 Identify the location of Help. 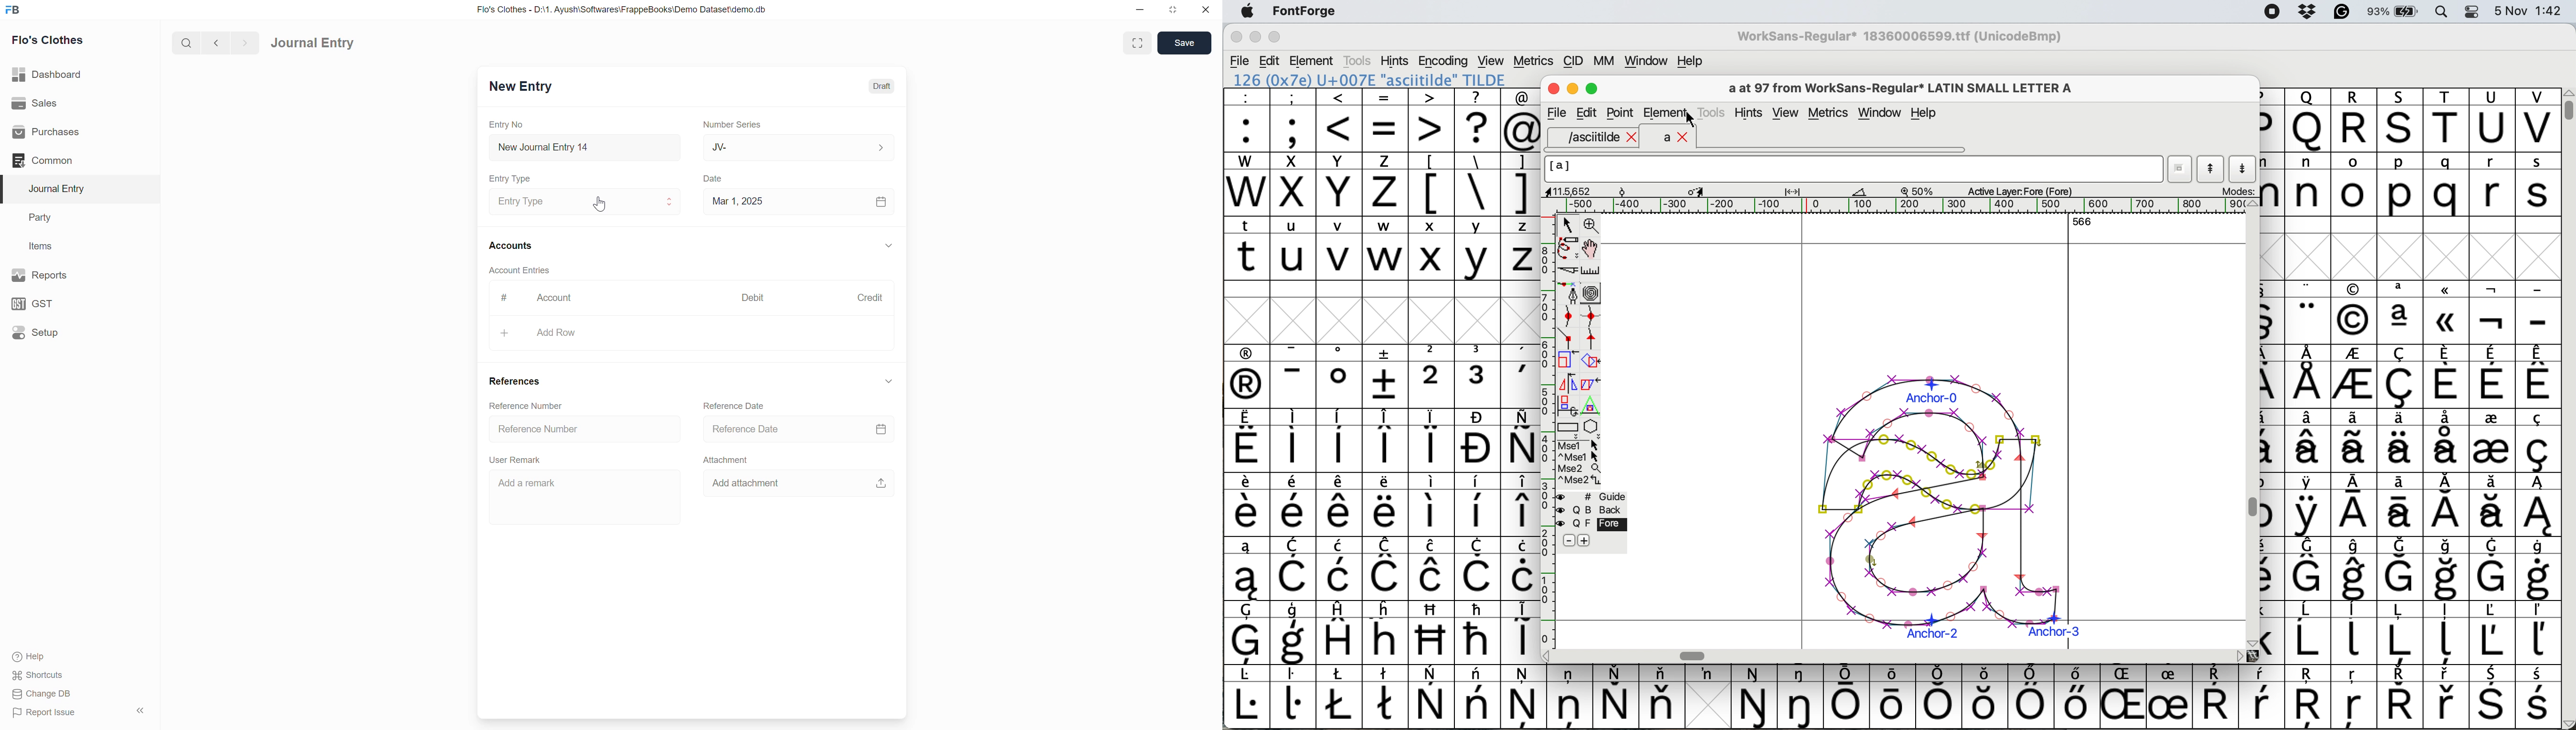
(31, 657).